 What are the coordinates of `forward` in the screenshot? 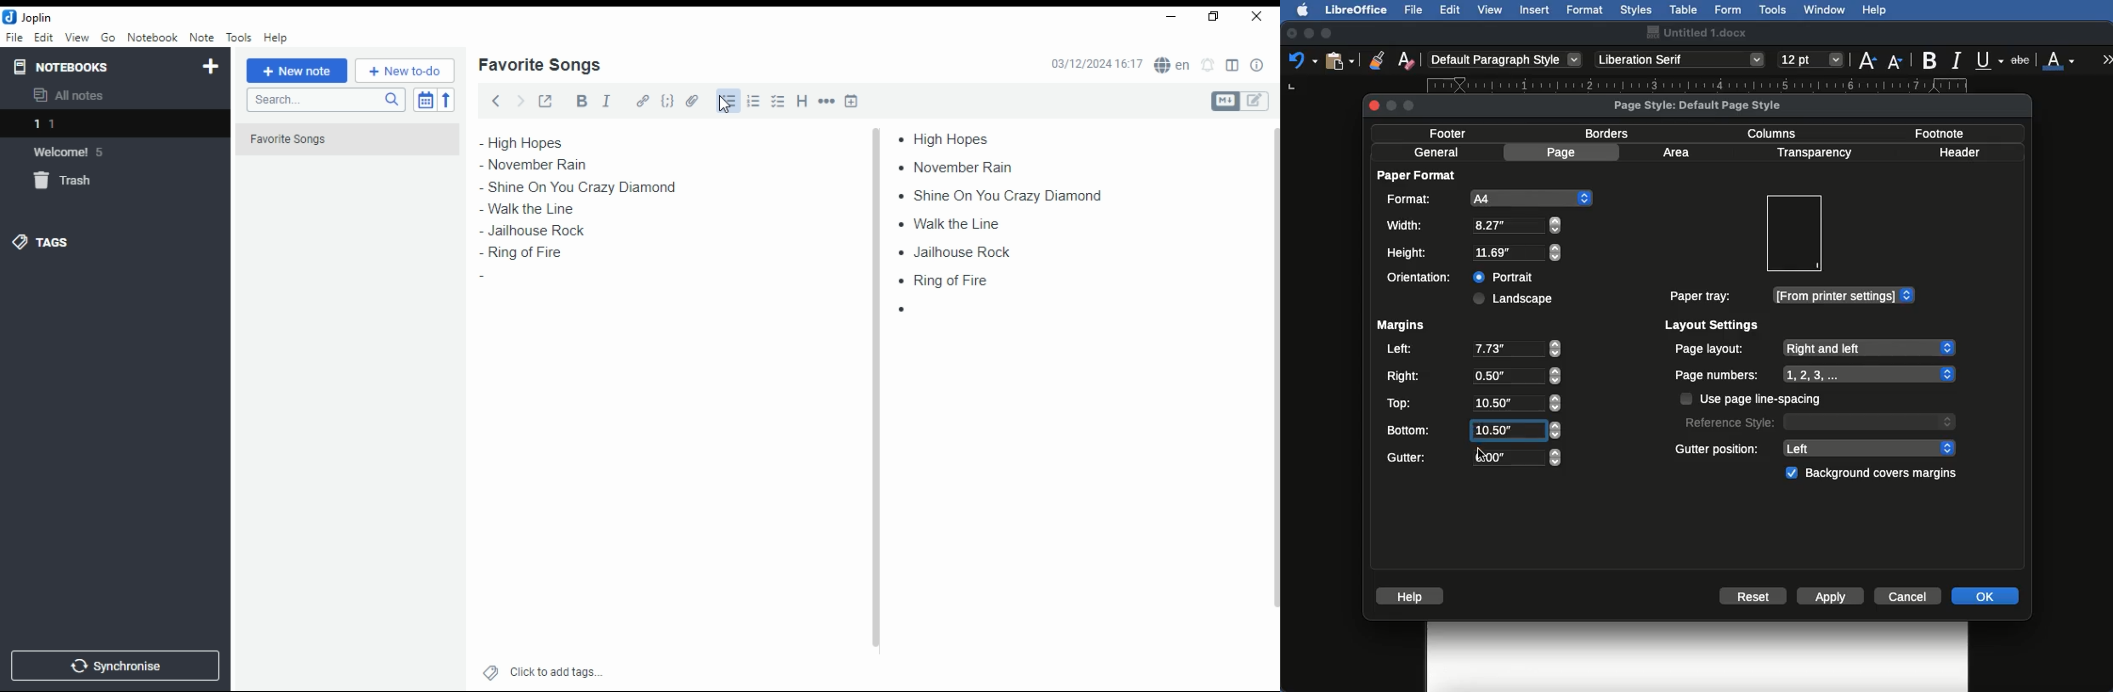 It's located at (520, 99).